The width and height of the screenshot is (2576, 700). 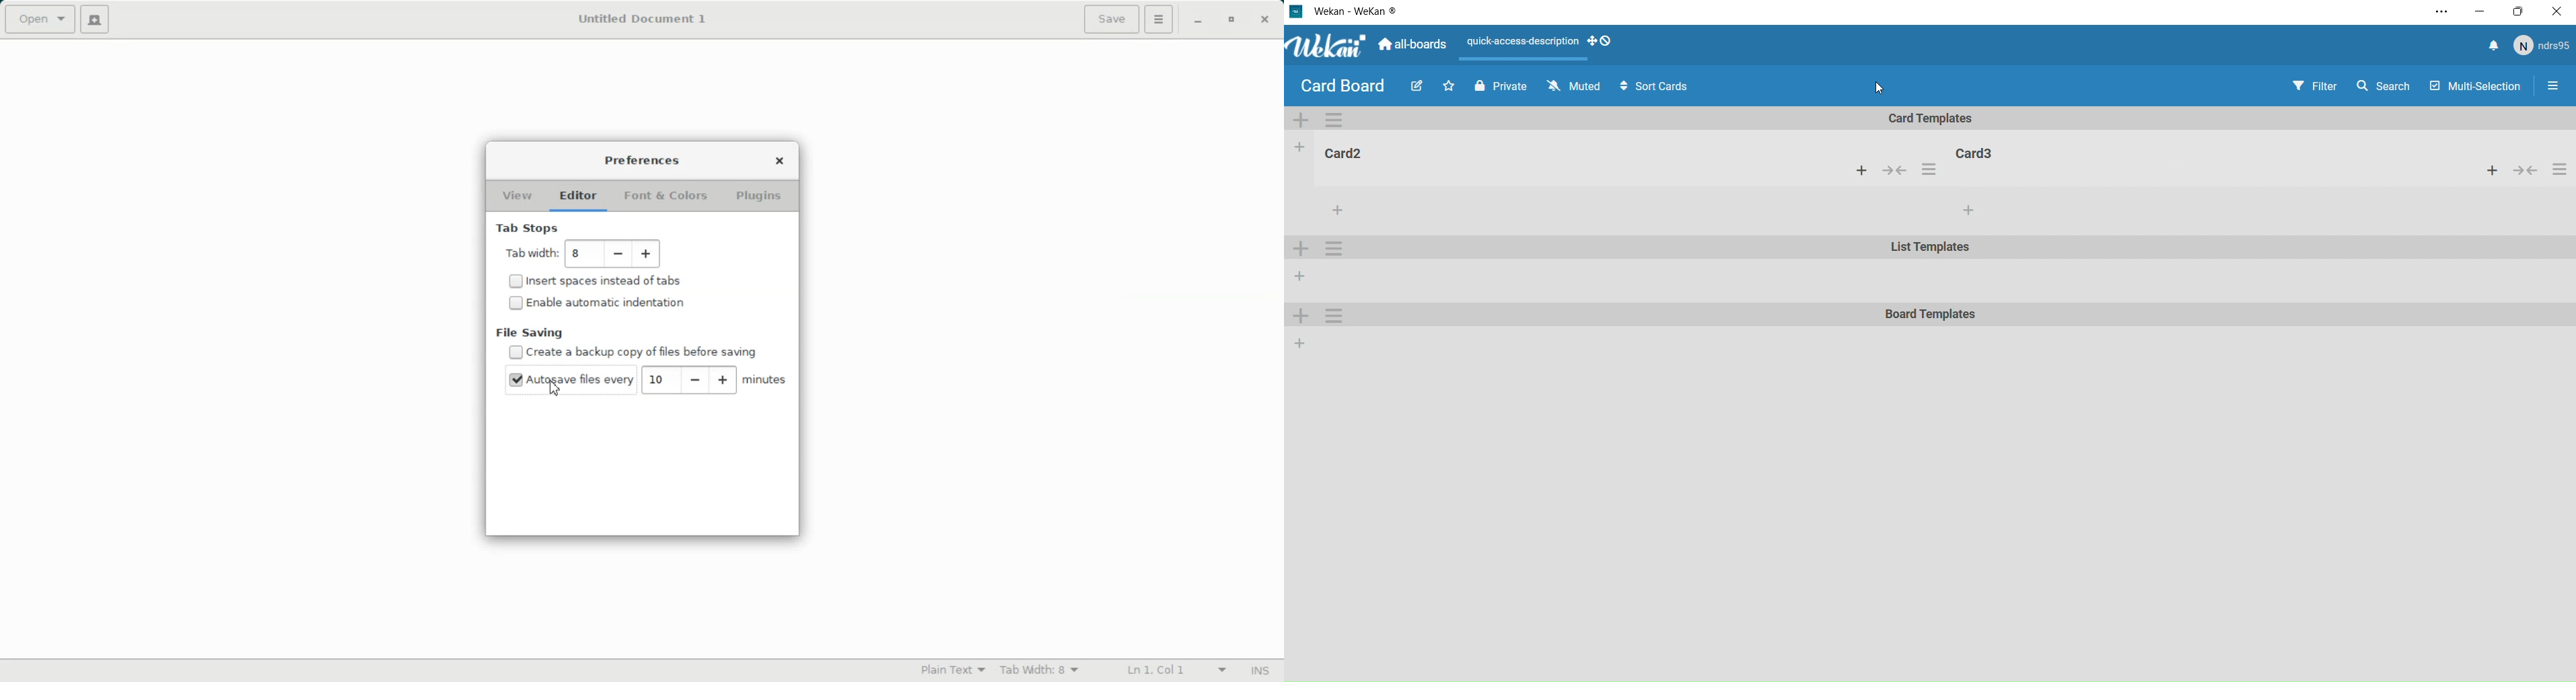 I want to click on Close, so click(x=2559, y=10).